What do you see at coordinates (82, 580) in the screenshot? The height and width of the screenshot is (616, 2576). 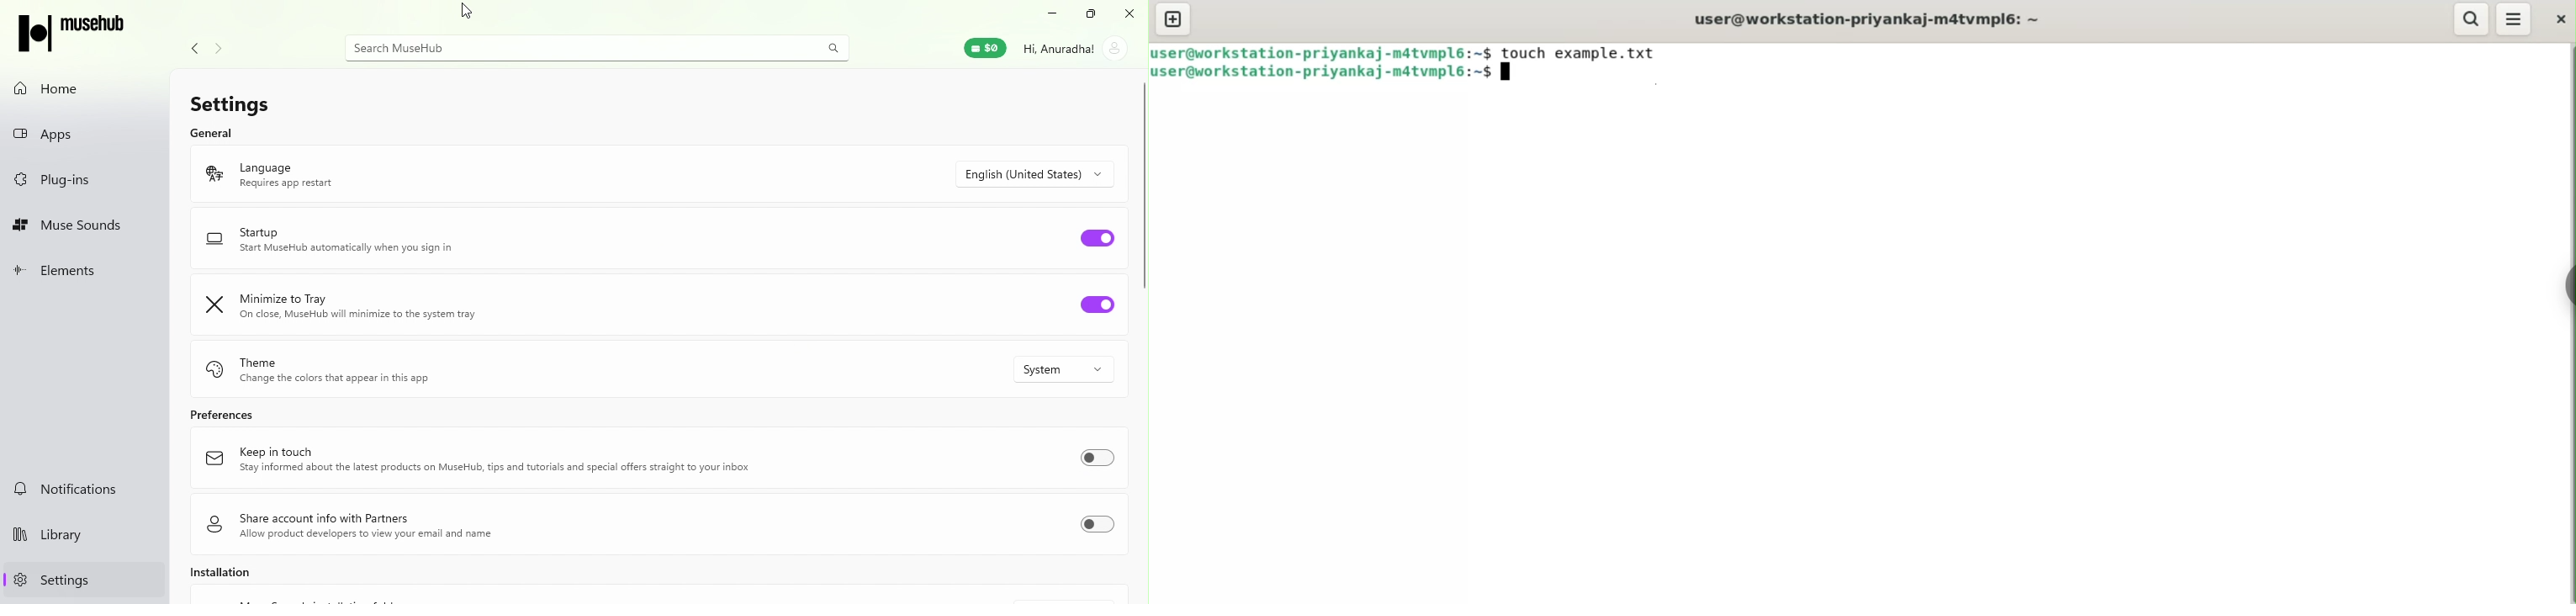 I see `Settings` at bounding box center [82, 580].